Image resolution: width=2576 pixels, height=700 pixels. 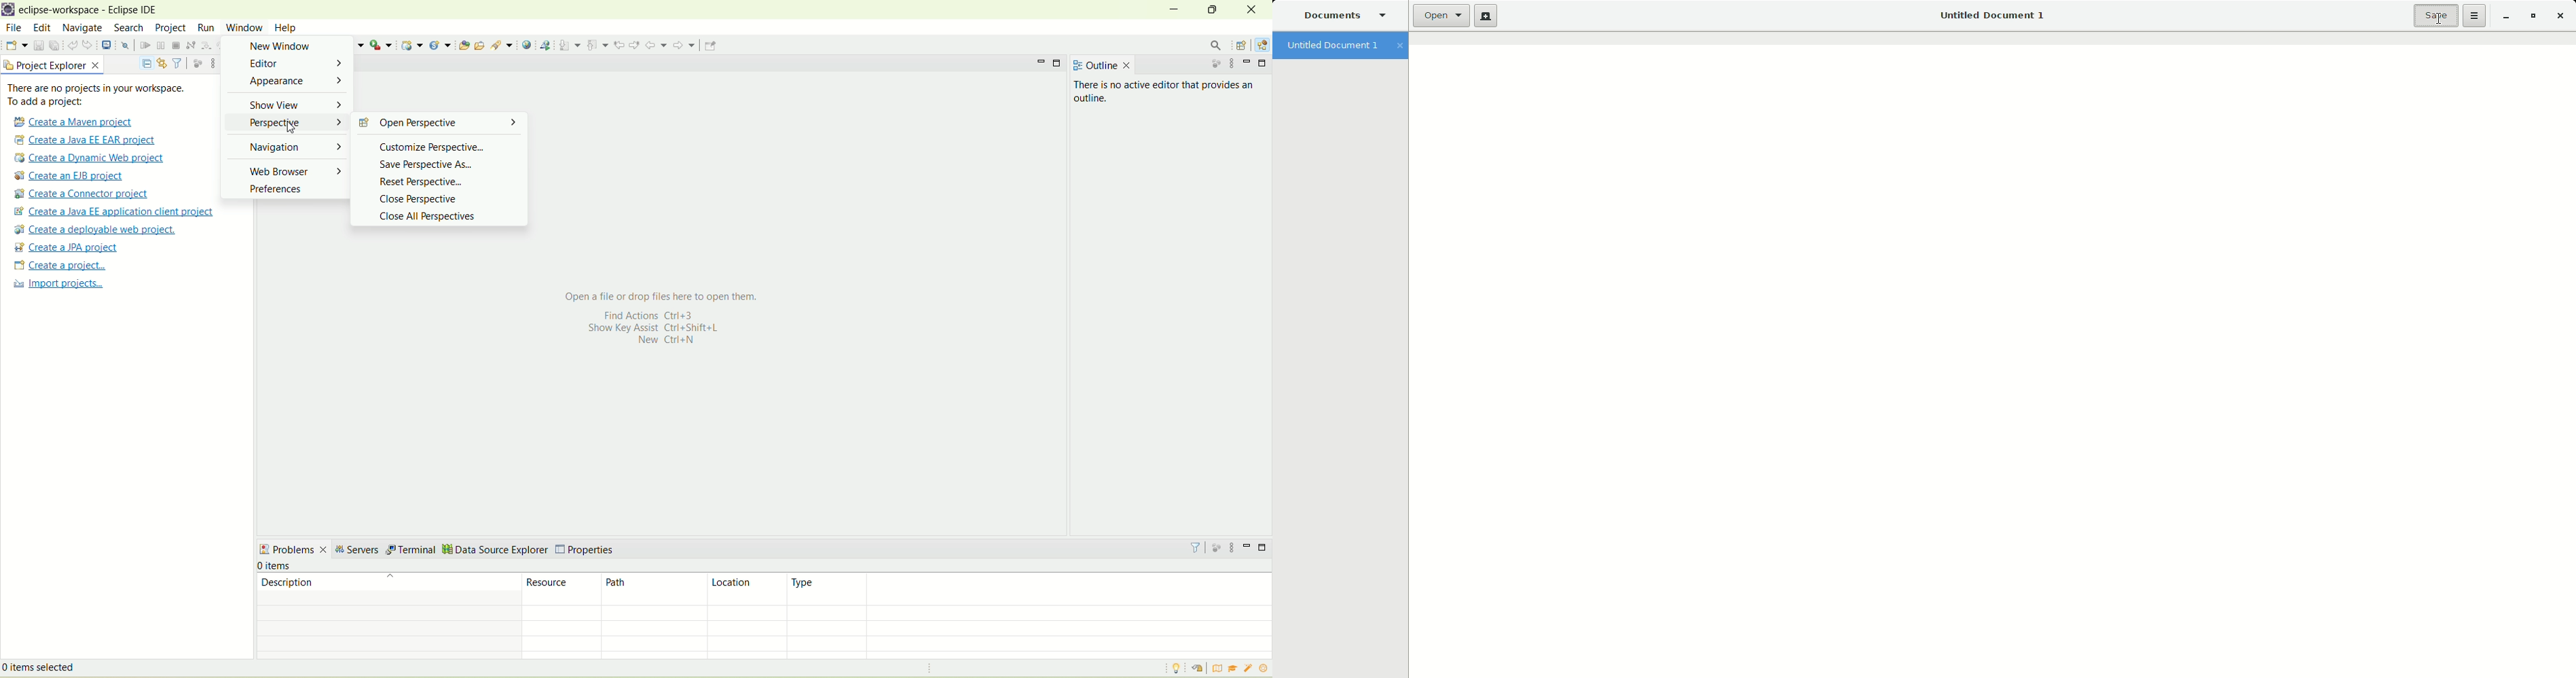 I want to click on New Ctrl+N, so click(x=660, y=340).